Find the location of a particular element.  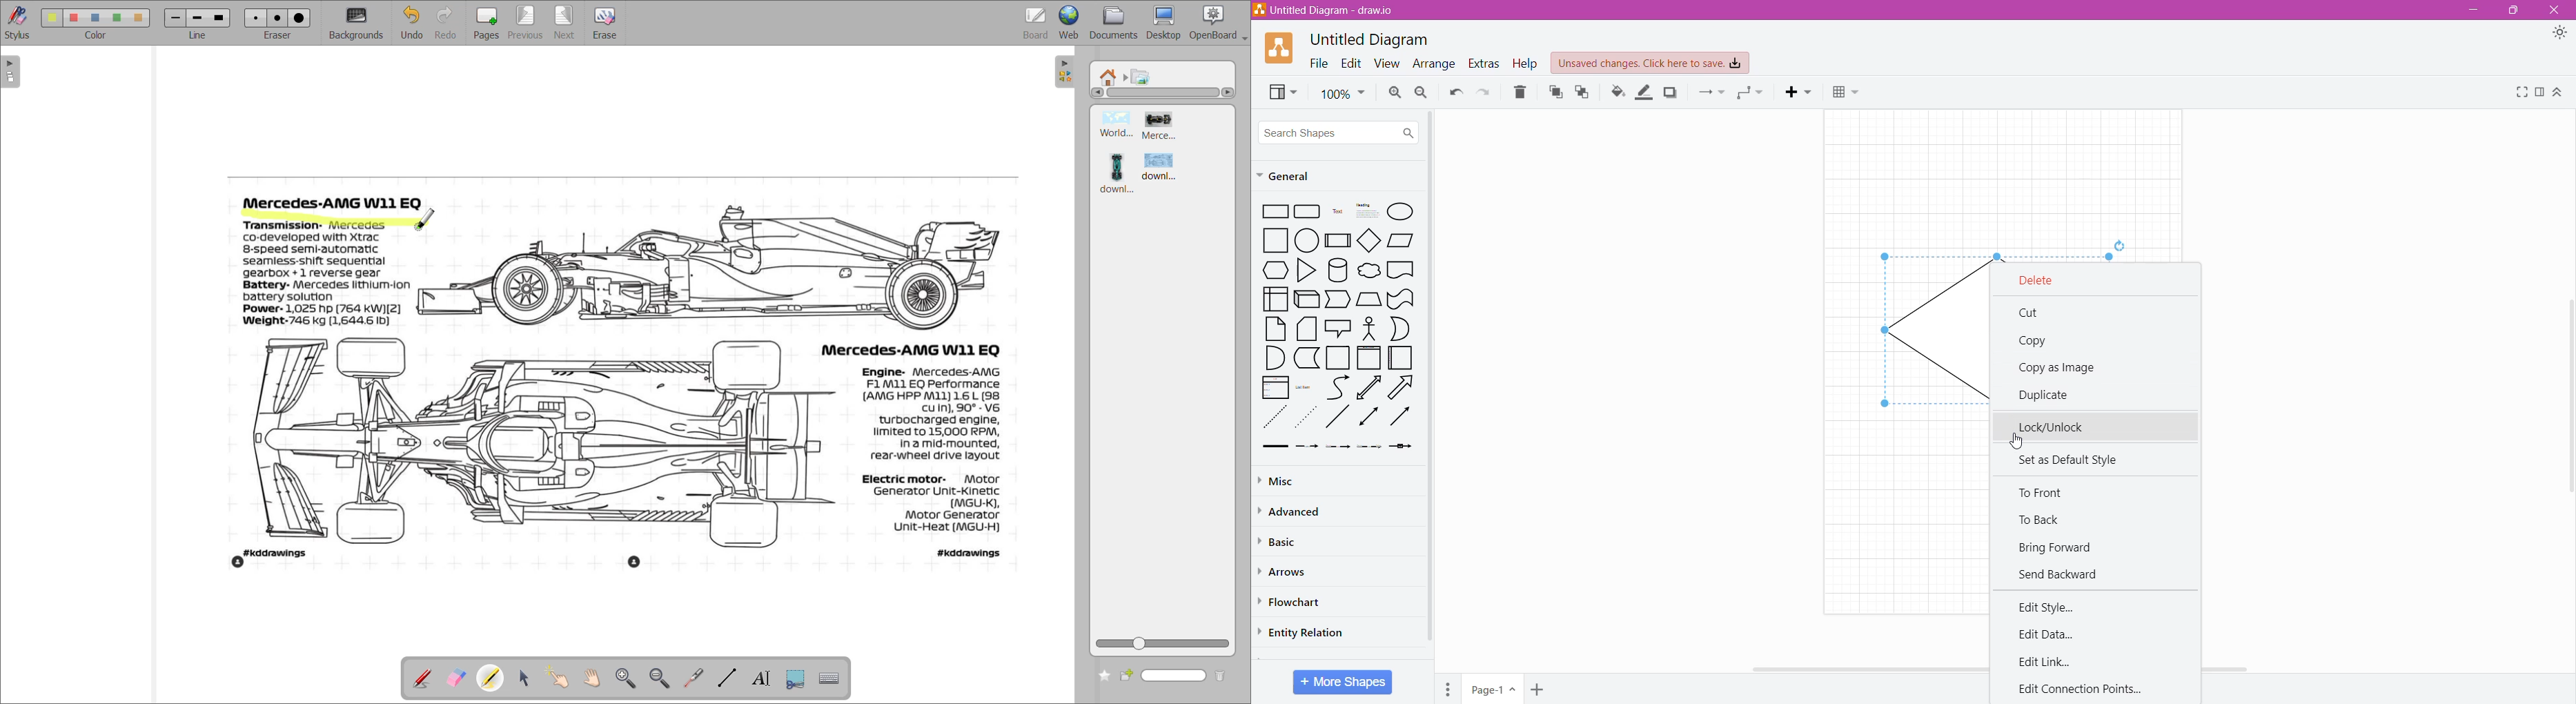

stylus is located at coordinates (17, 23).